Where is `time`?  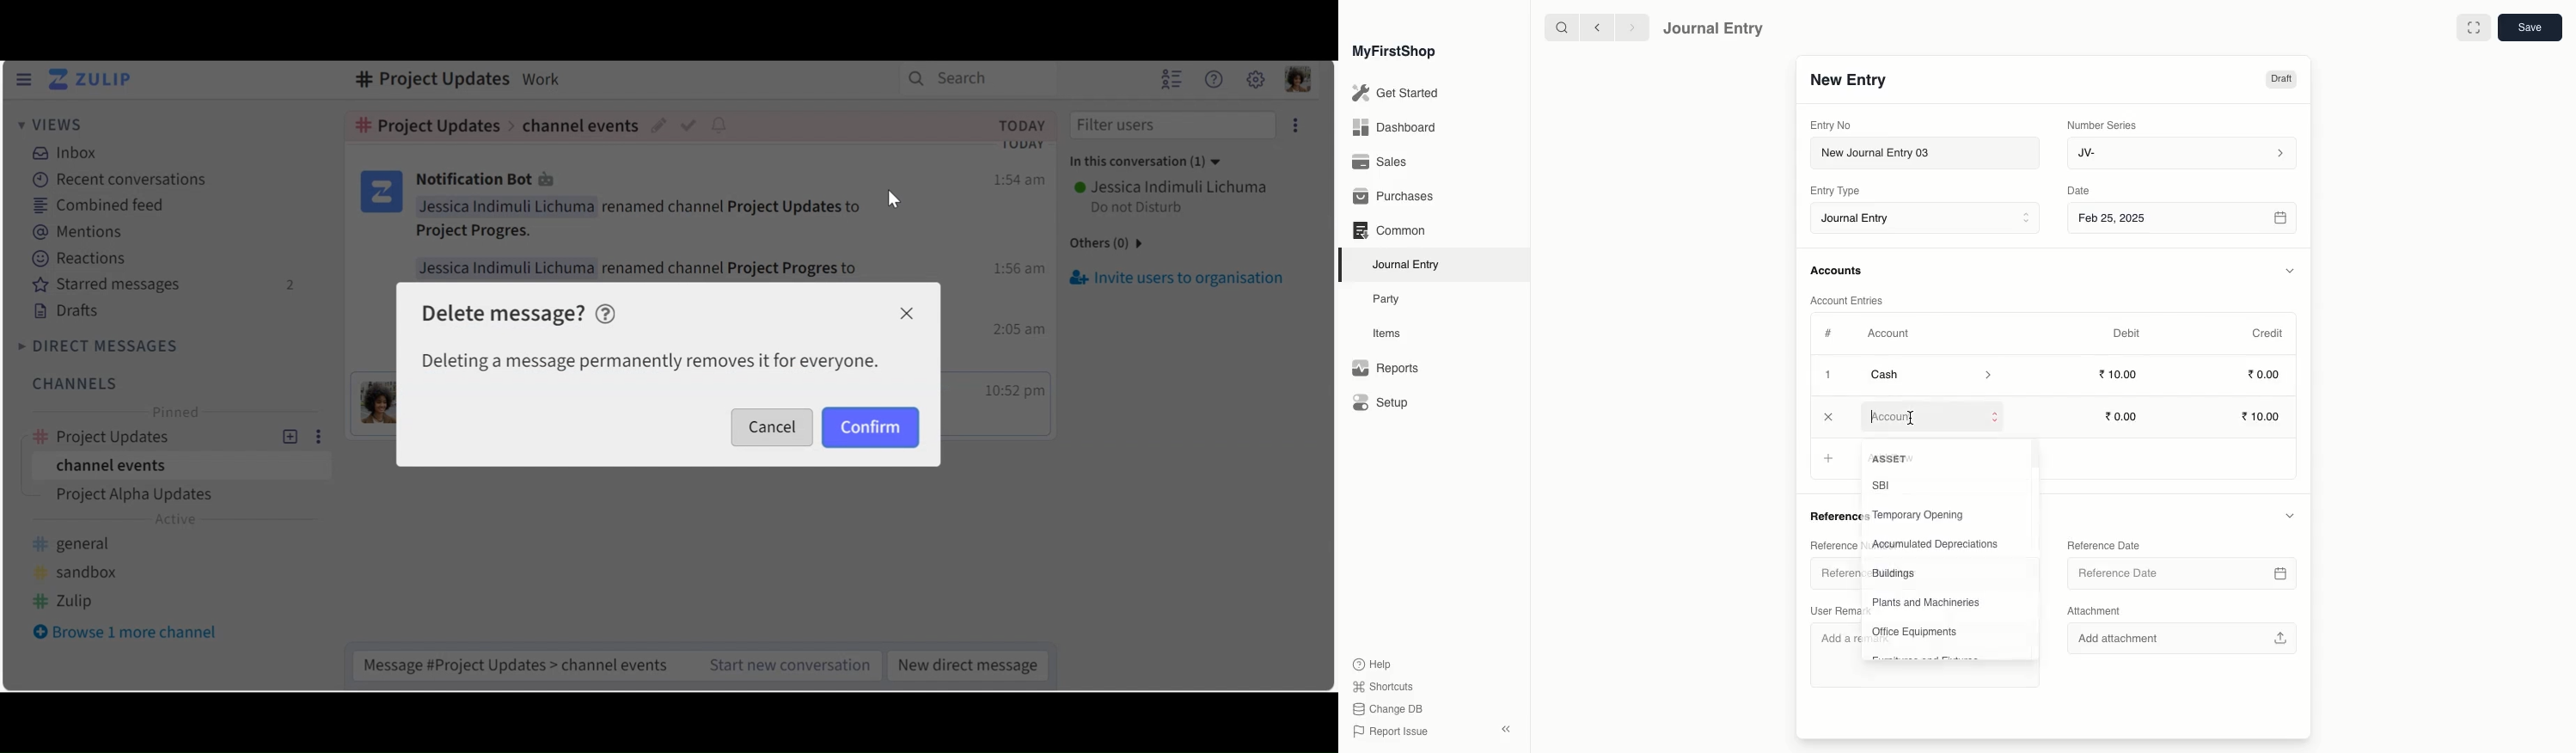
time is located at coordinates (1019, 286).